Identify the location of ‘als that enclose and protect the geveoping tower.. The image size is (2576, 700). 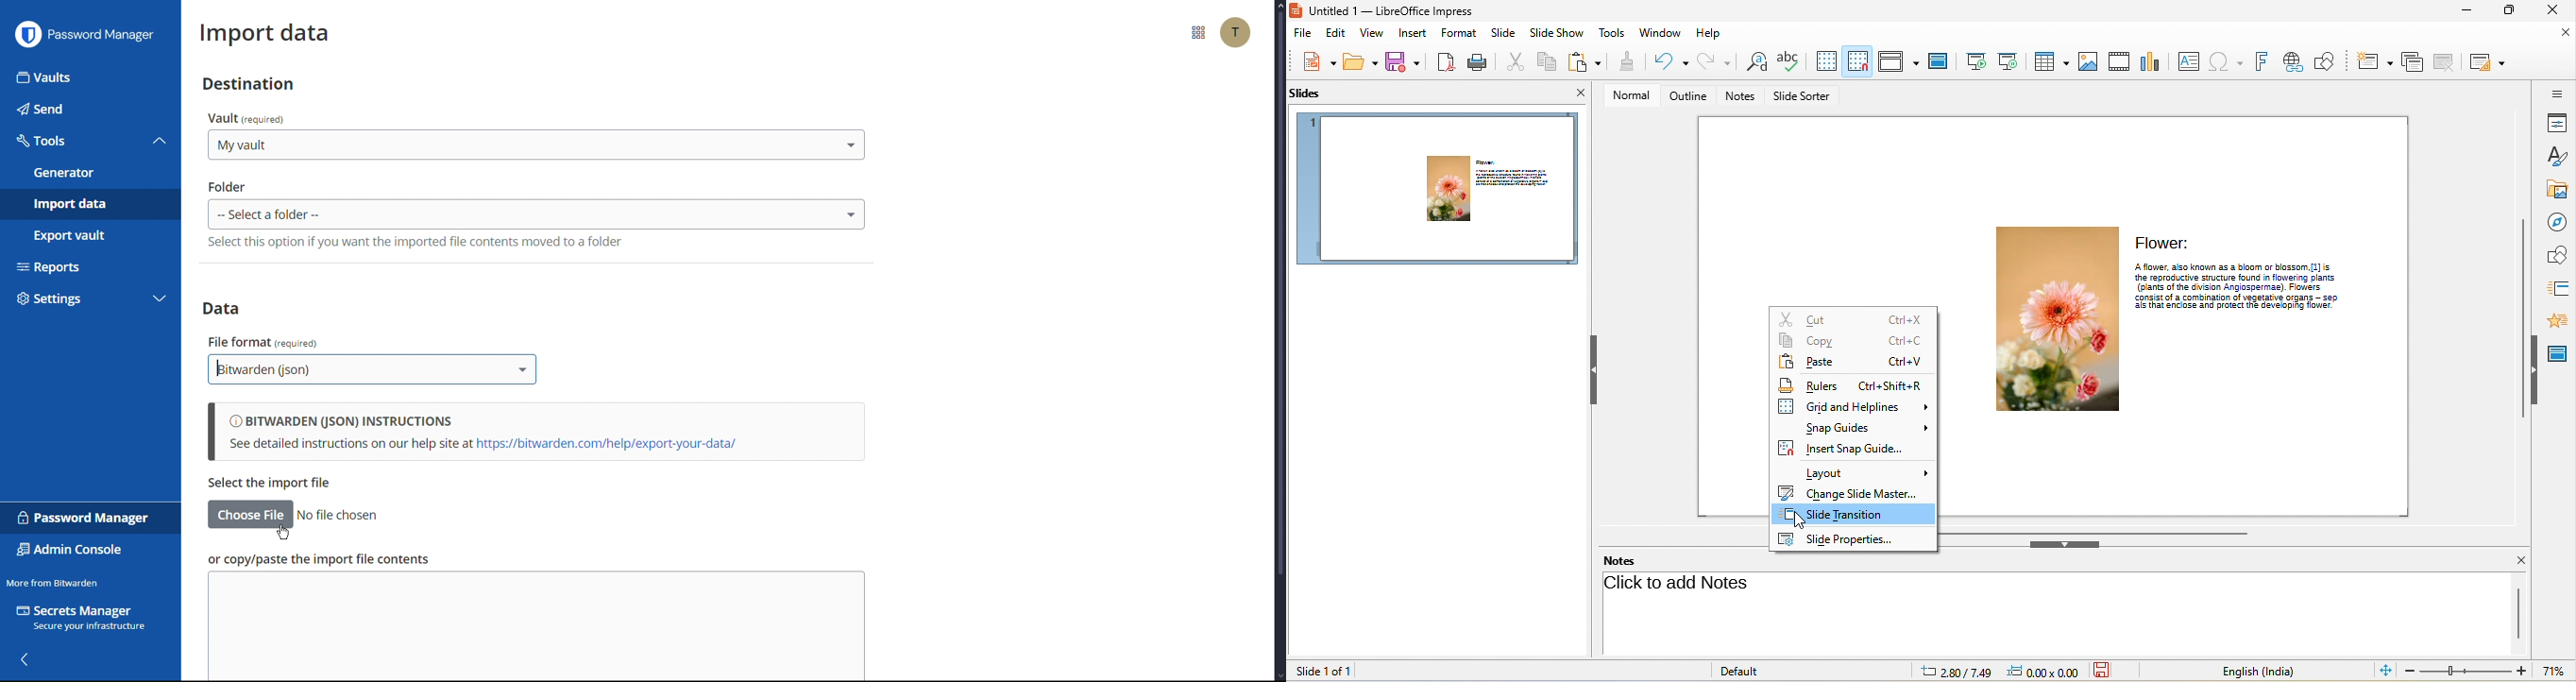
(2232, 308).